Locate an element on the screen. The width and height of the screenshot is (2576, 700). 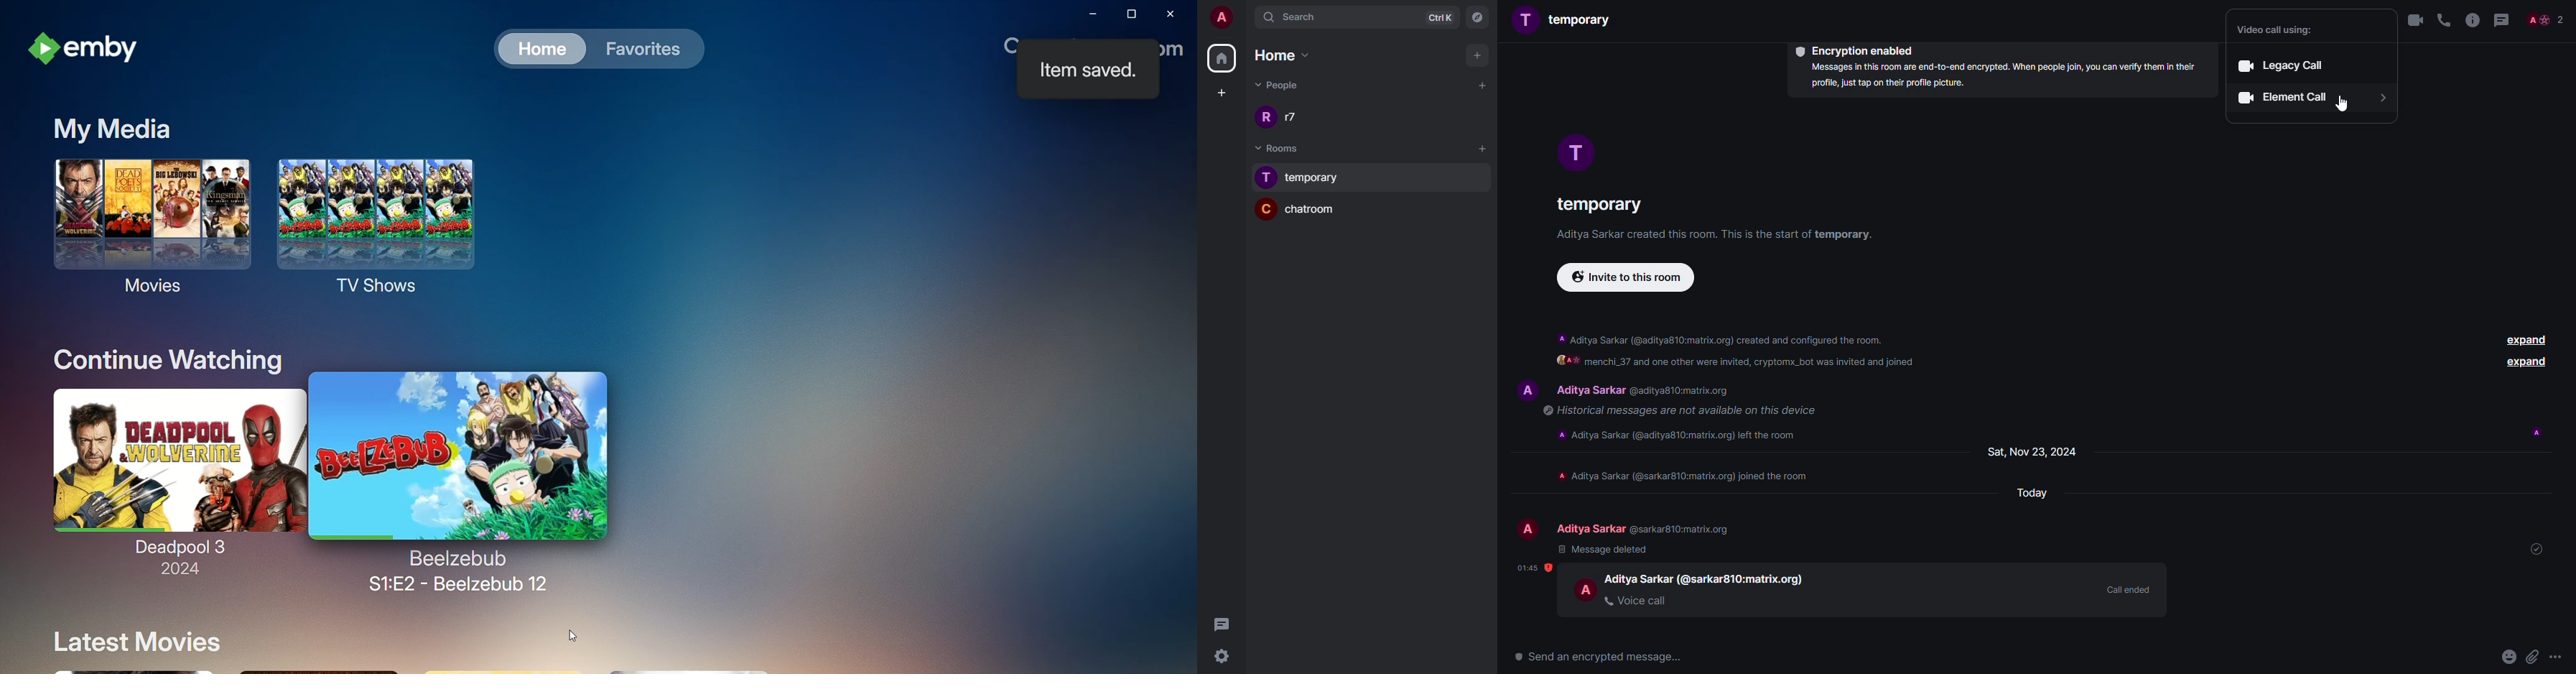
invite is located at coordinates (1626, 280).